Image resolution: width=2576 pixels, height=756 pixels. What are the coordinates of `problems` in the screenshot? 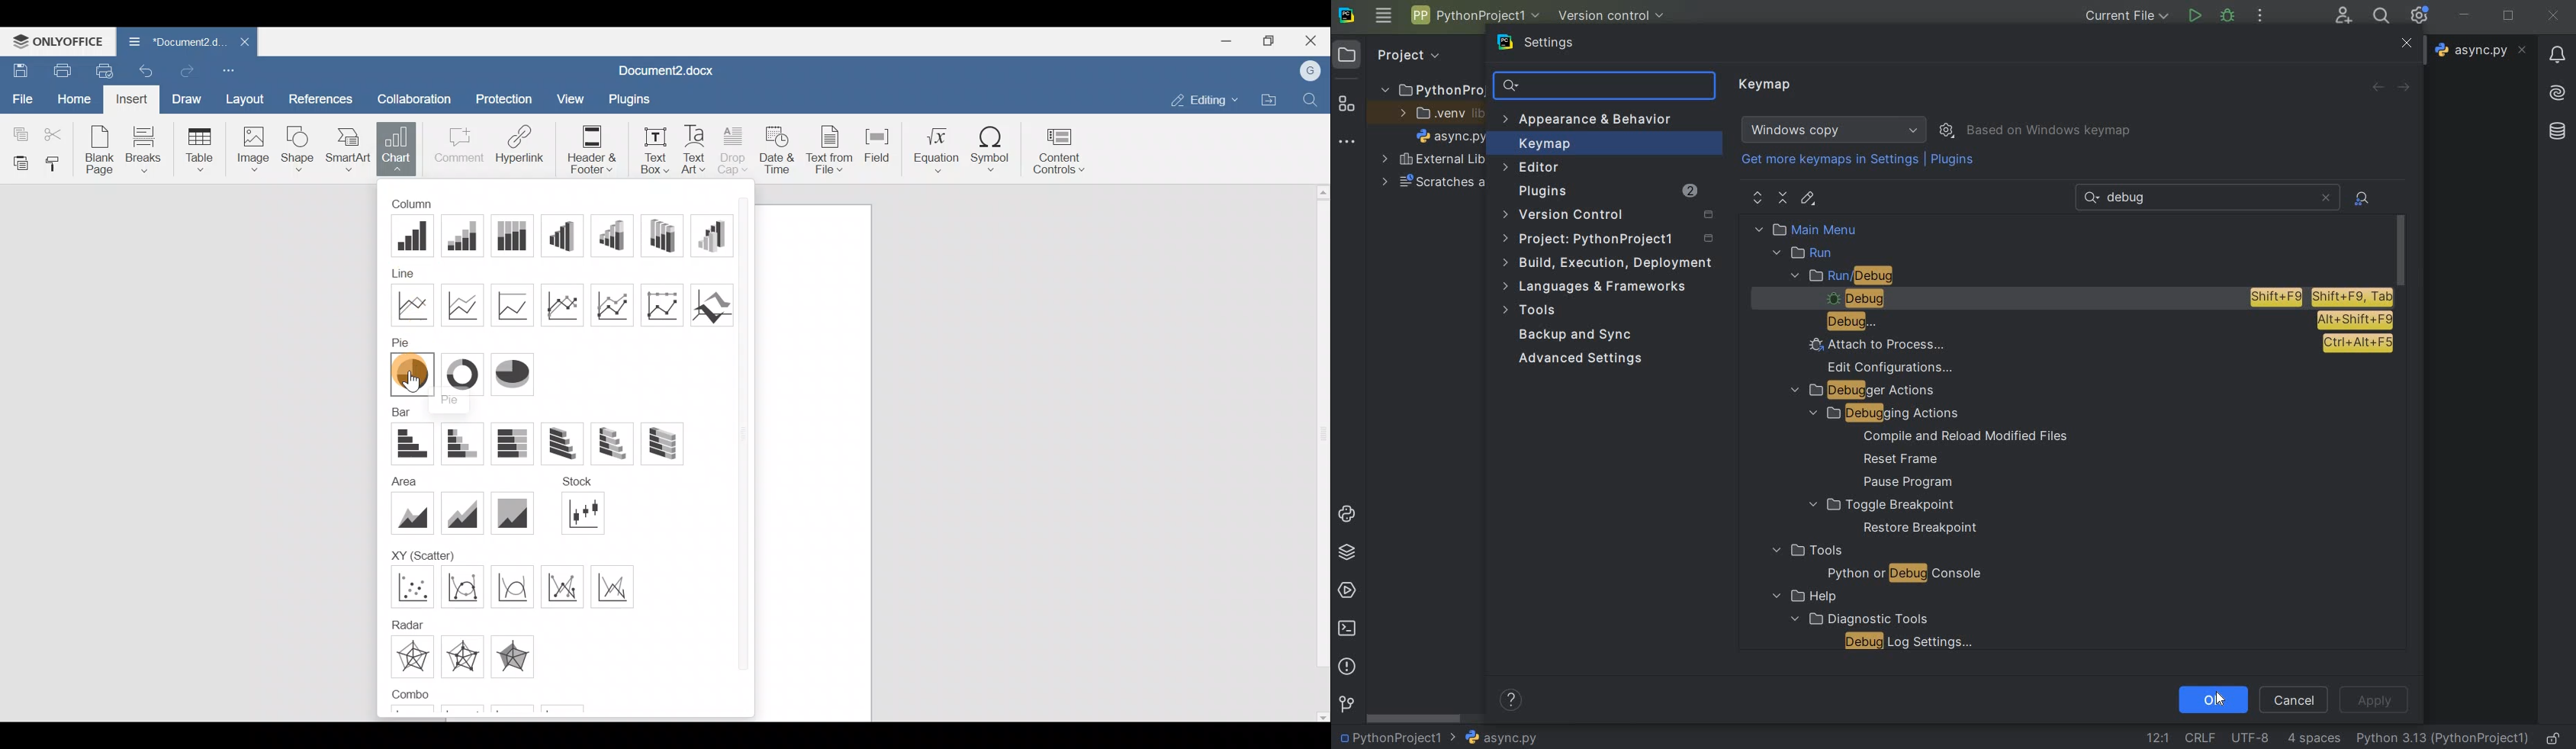 It's located at (1346, 665).